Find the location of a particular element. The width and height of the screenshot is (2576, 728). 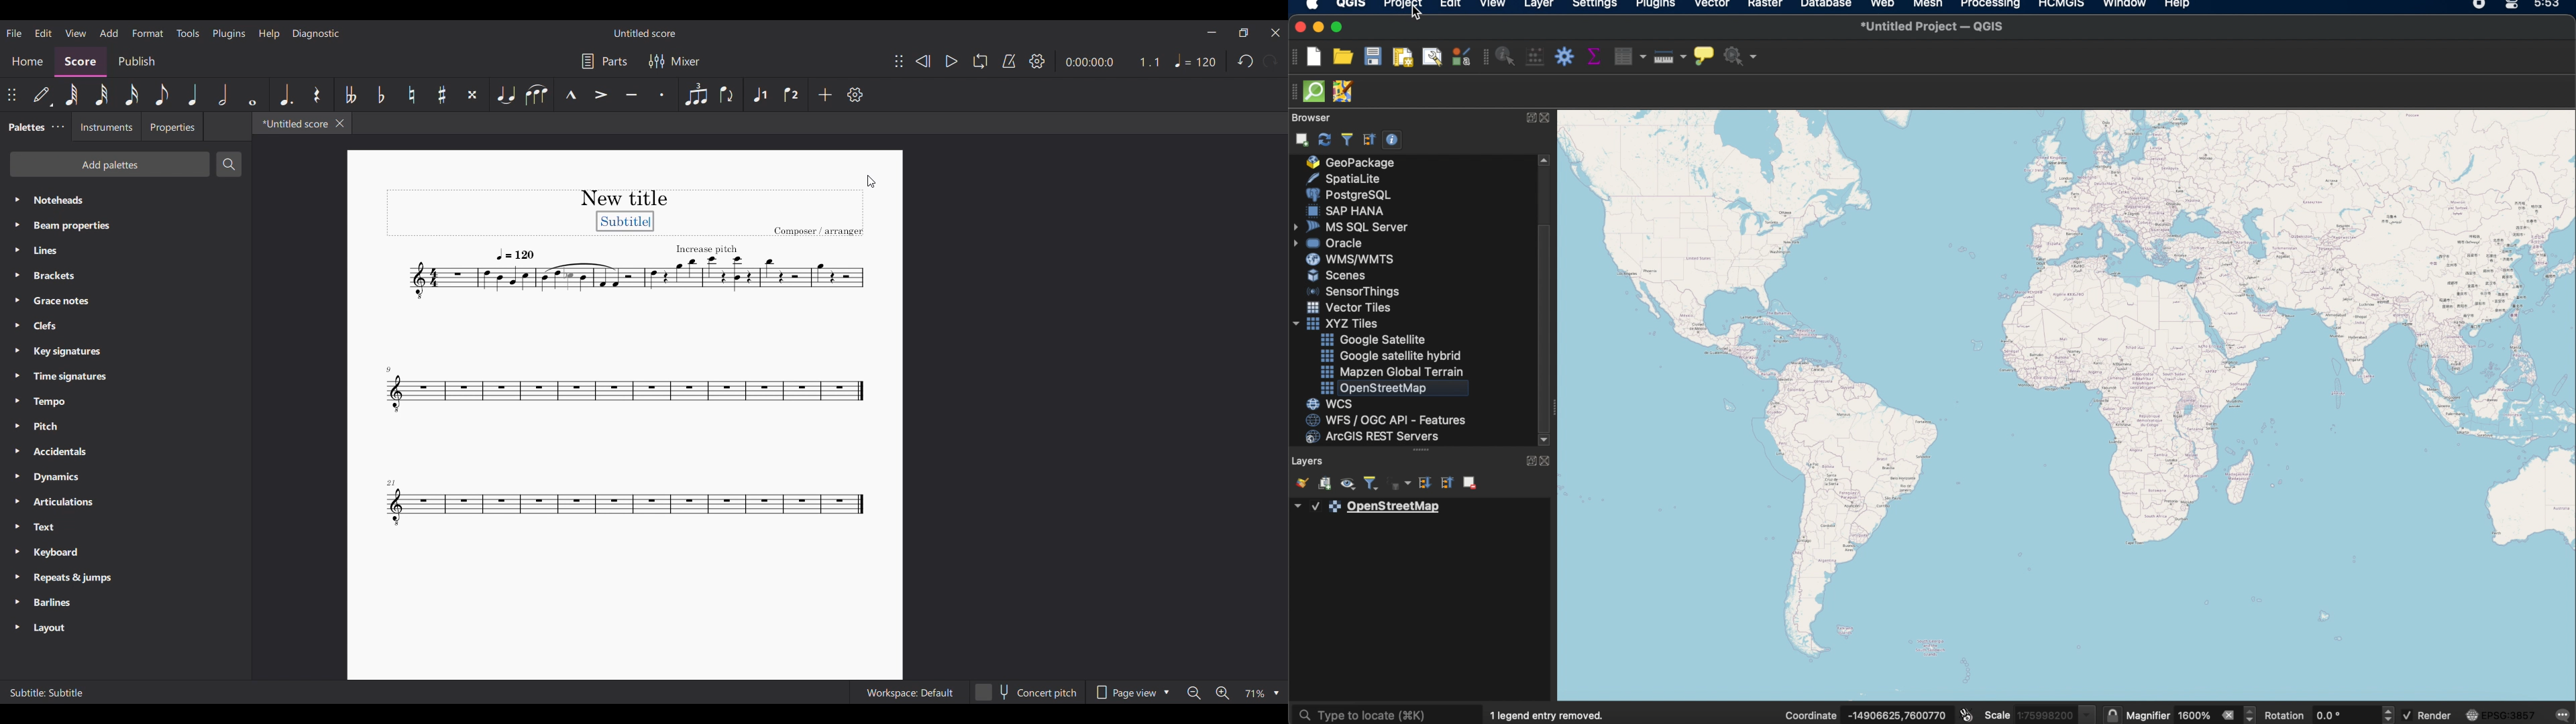

Play is located at coordinates (951, 61).